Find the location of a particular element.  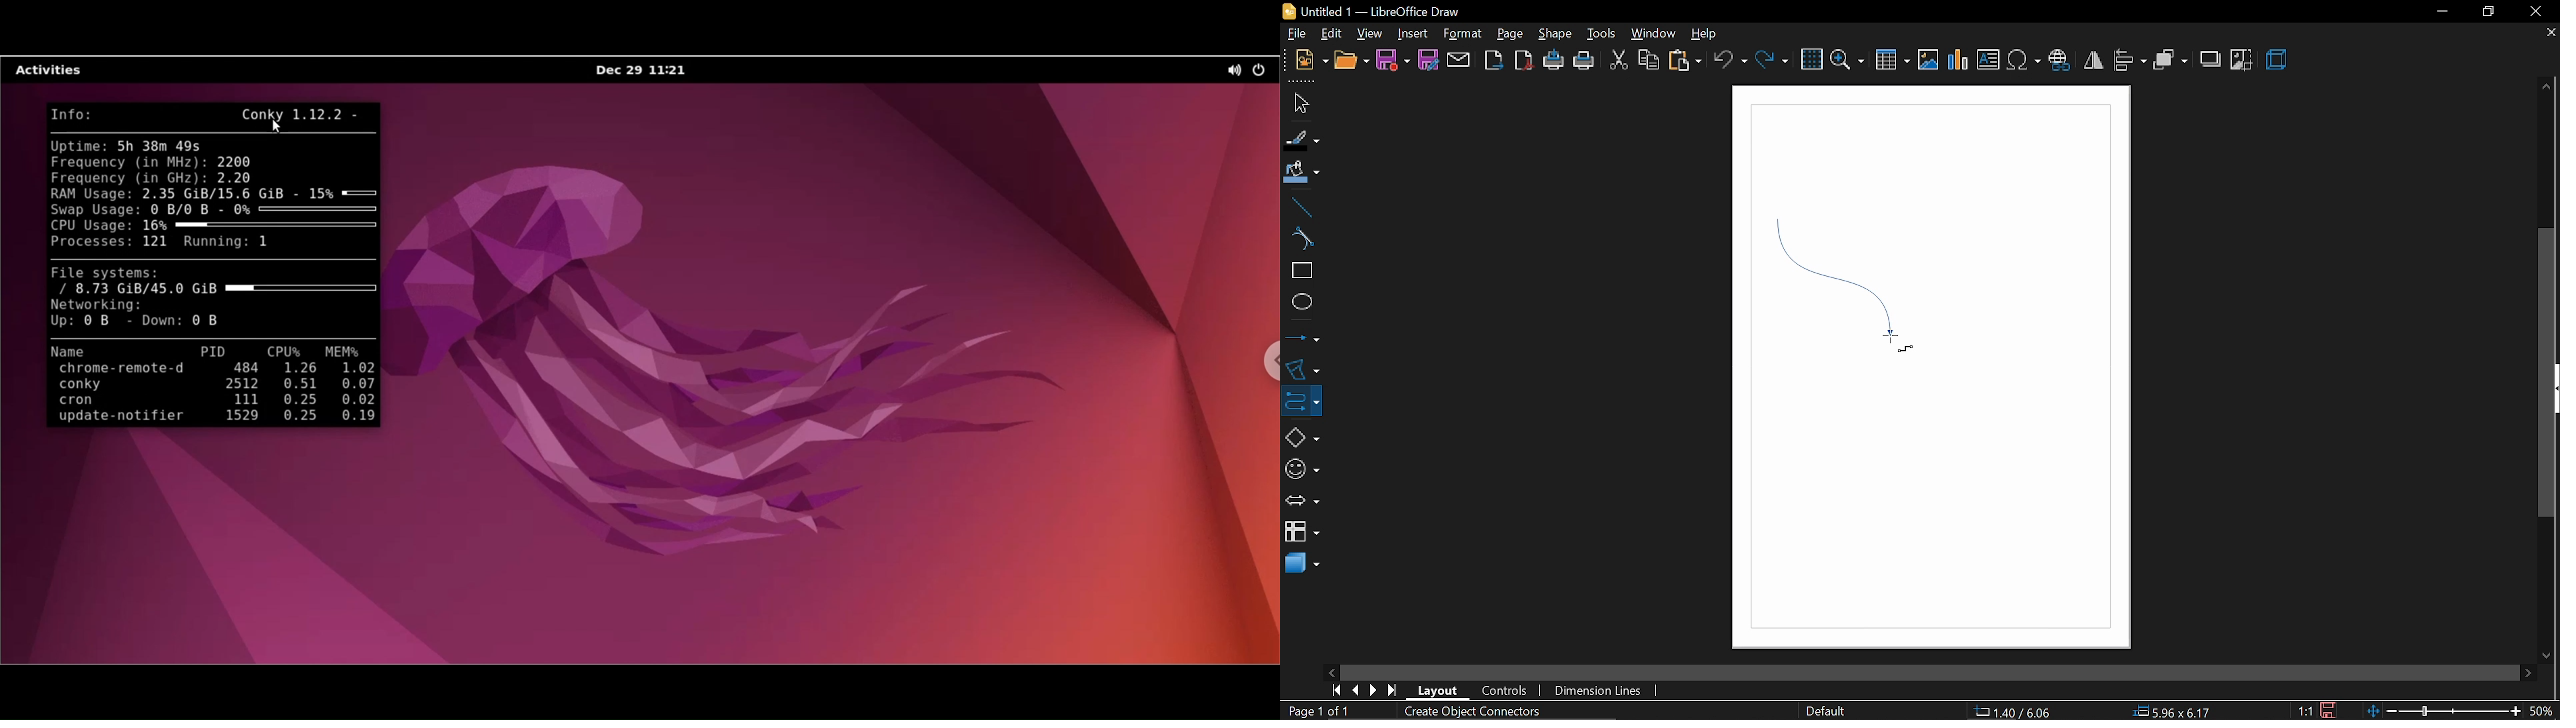

Vertical scrollbar is located at coordinates (2547, 374).